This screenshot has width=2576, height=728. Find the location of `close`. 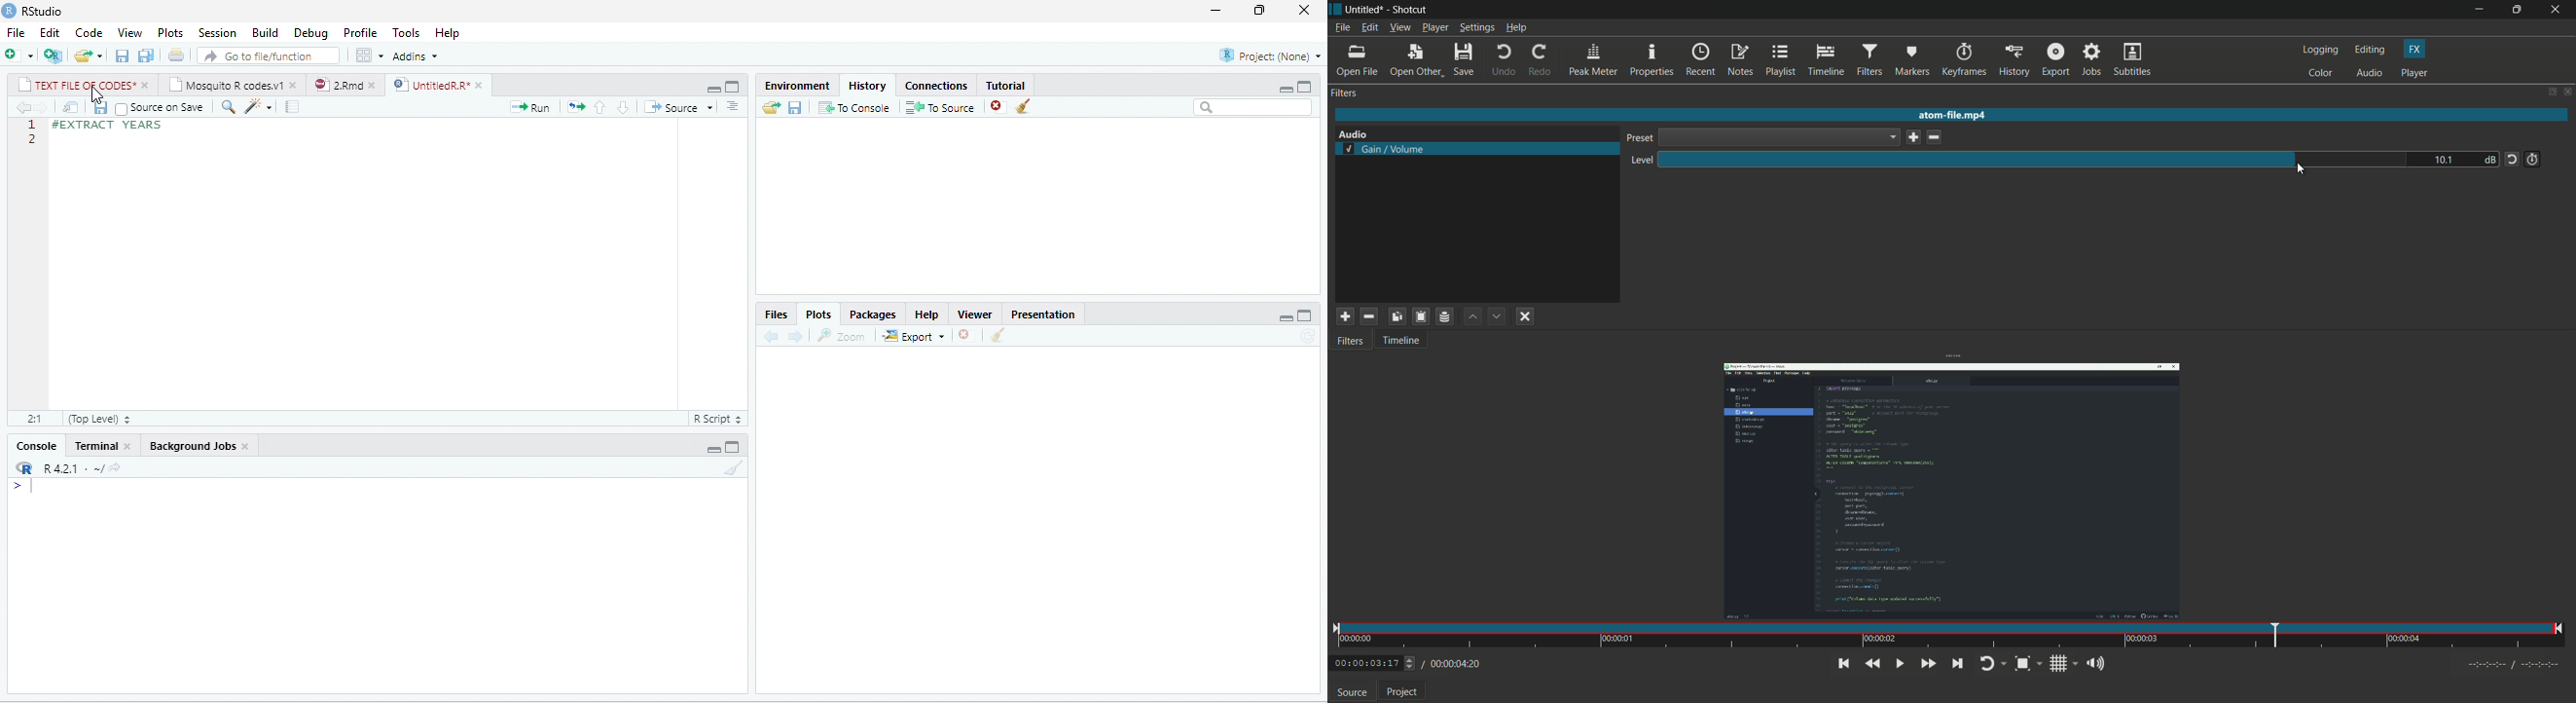

close is located at coordinates (1304, 11).